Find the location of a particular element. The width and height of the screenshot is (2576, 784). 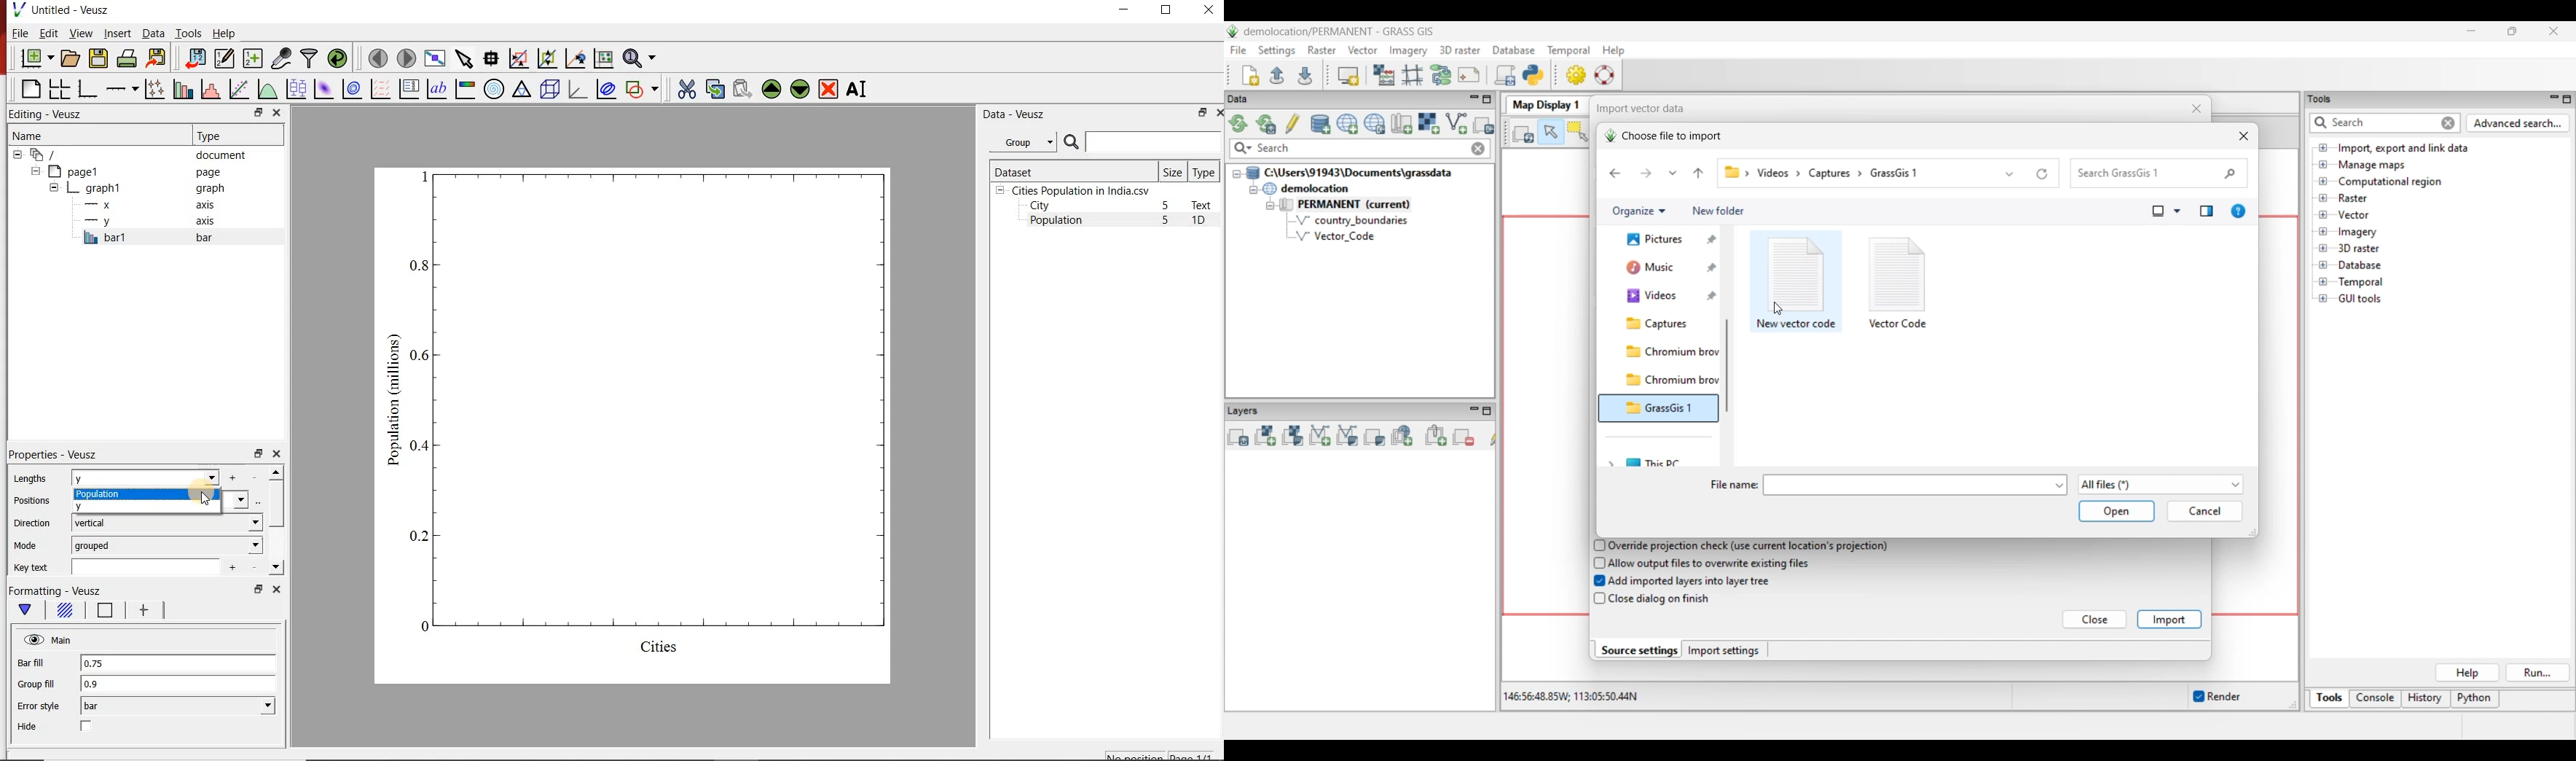

bar1 is located at coordinates (163, 238).